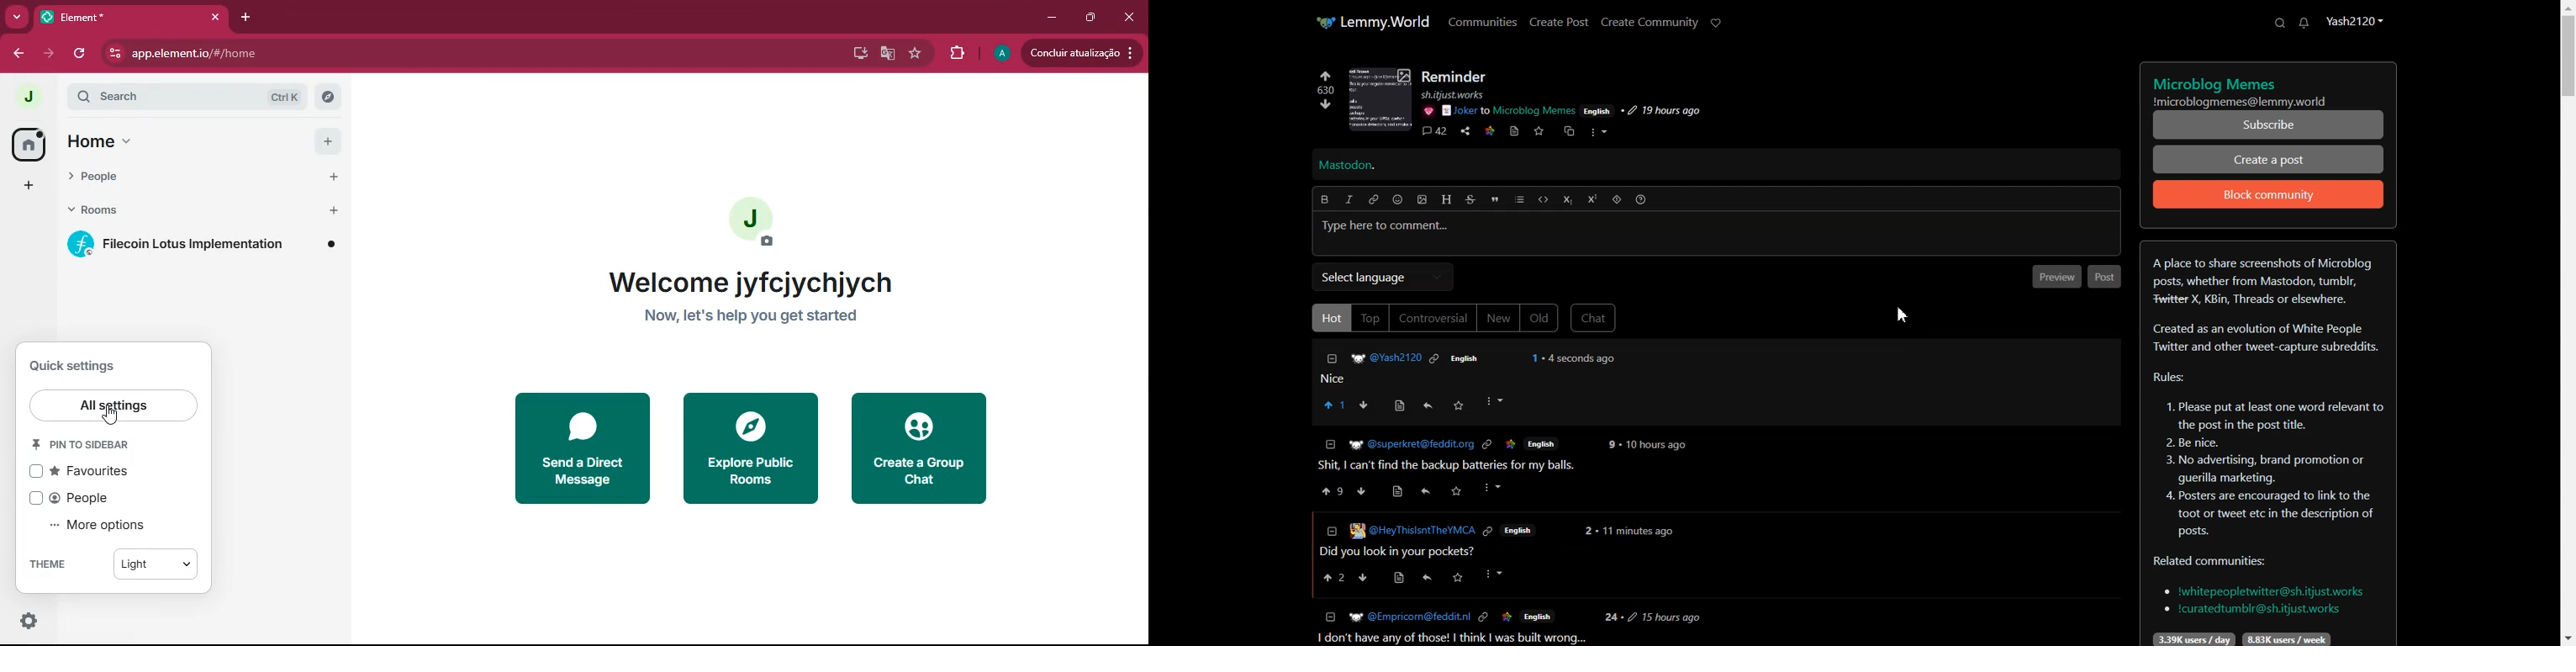  Describe the element at coordinates (1567, 132) in the screenshot. I see `Copy` at that location.